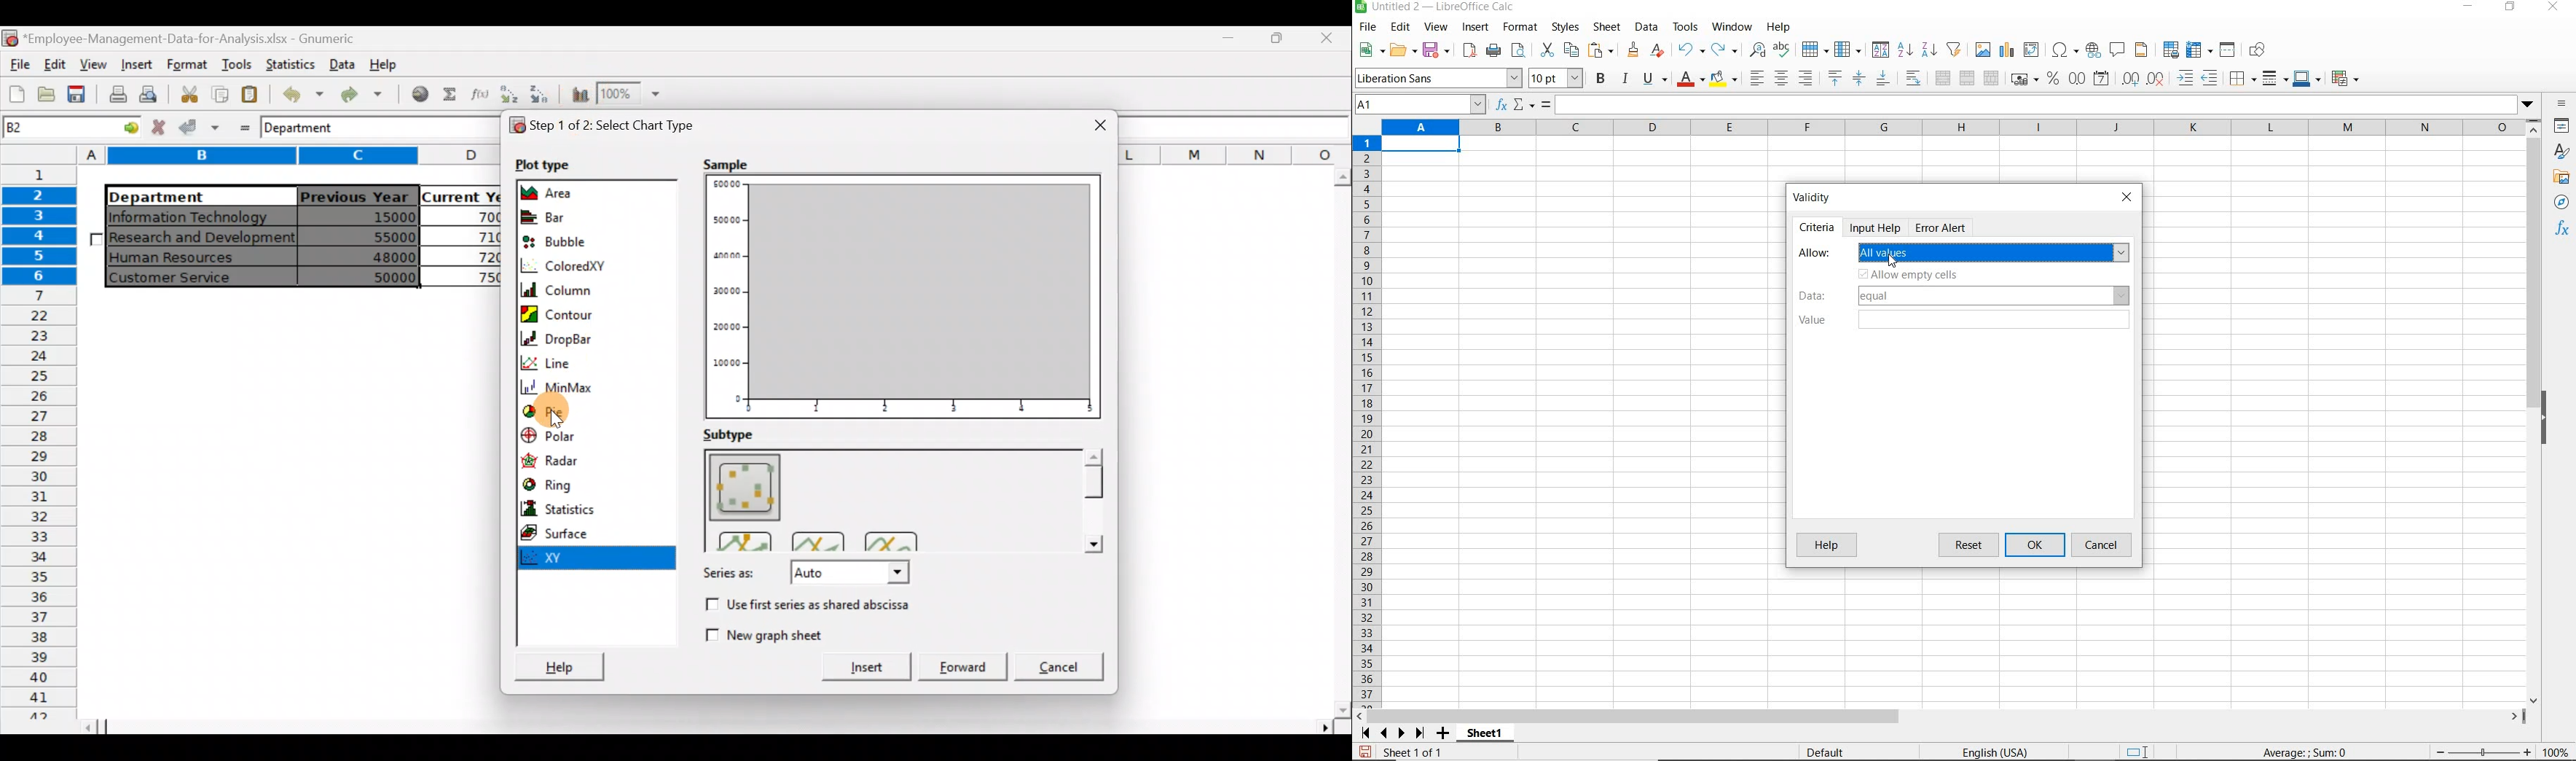 The height and width of the screenshot is (784, 2576). What do you see at coordinates (1092, 500) in the screenshot?
I see `Scroll bar` at bounding box center [1092, 500].